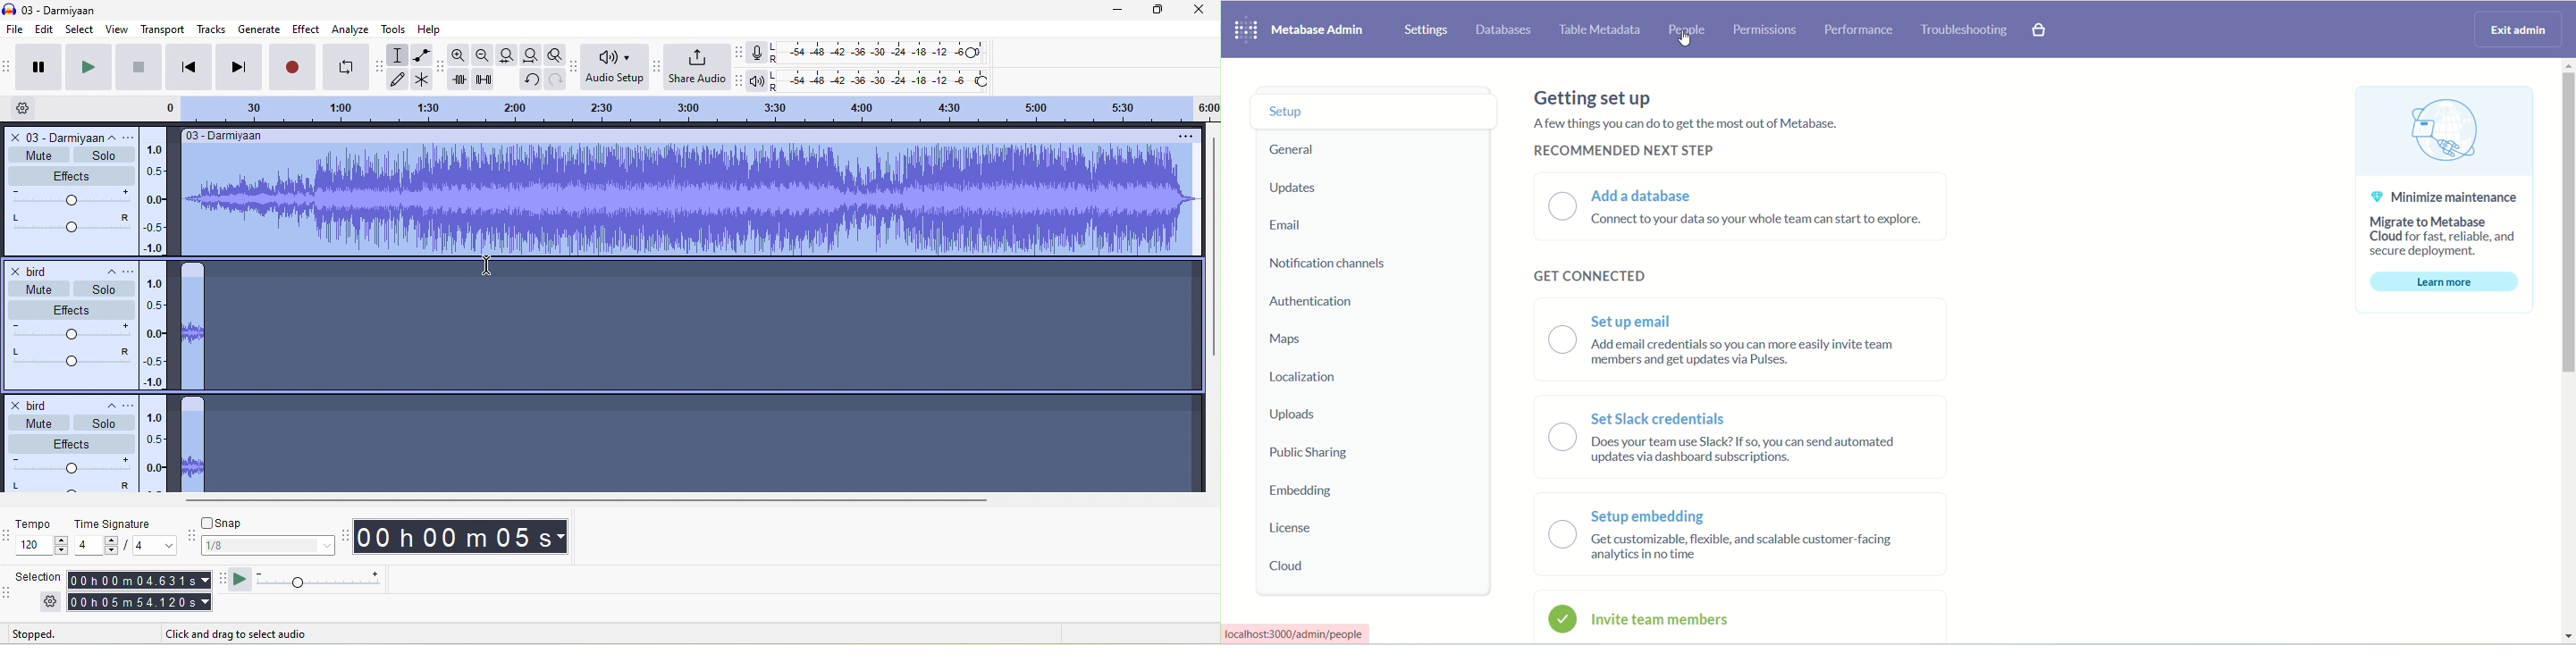 The image size is (2576, 672). I want to click on edit, so click(48, 30).